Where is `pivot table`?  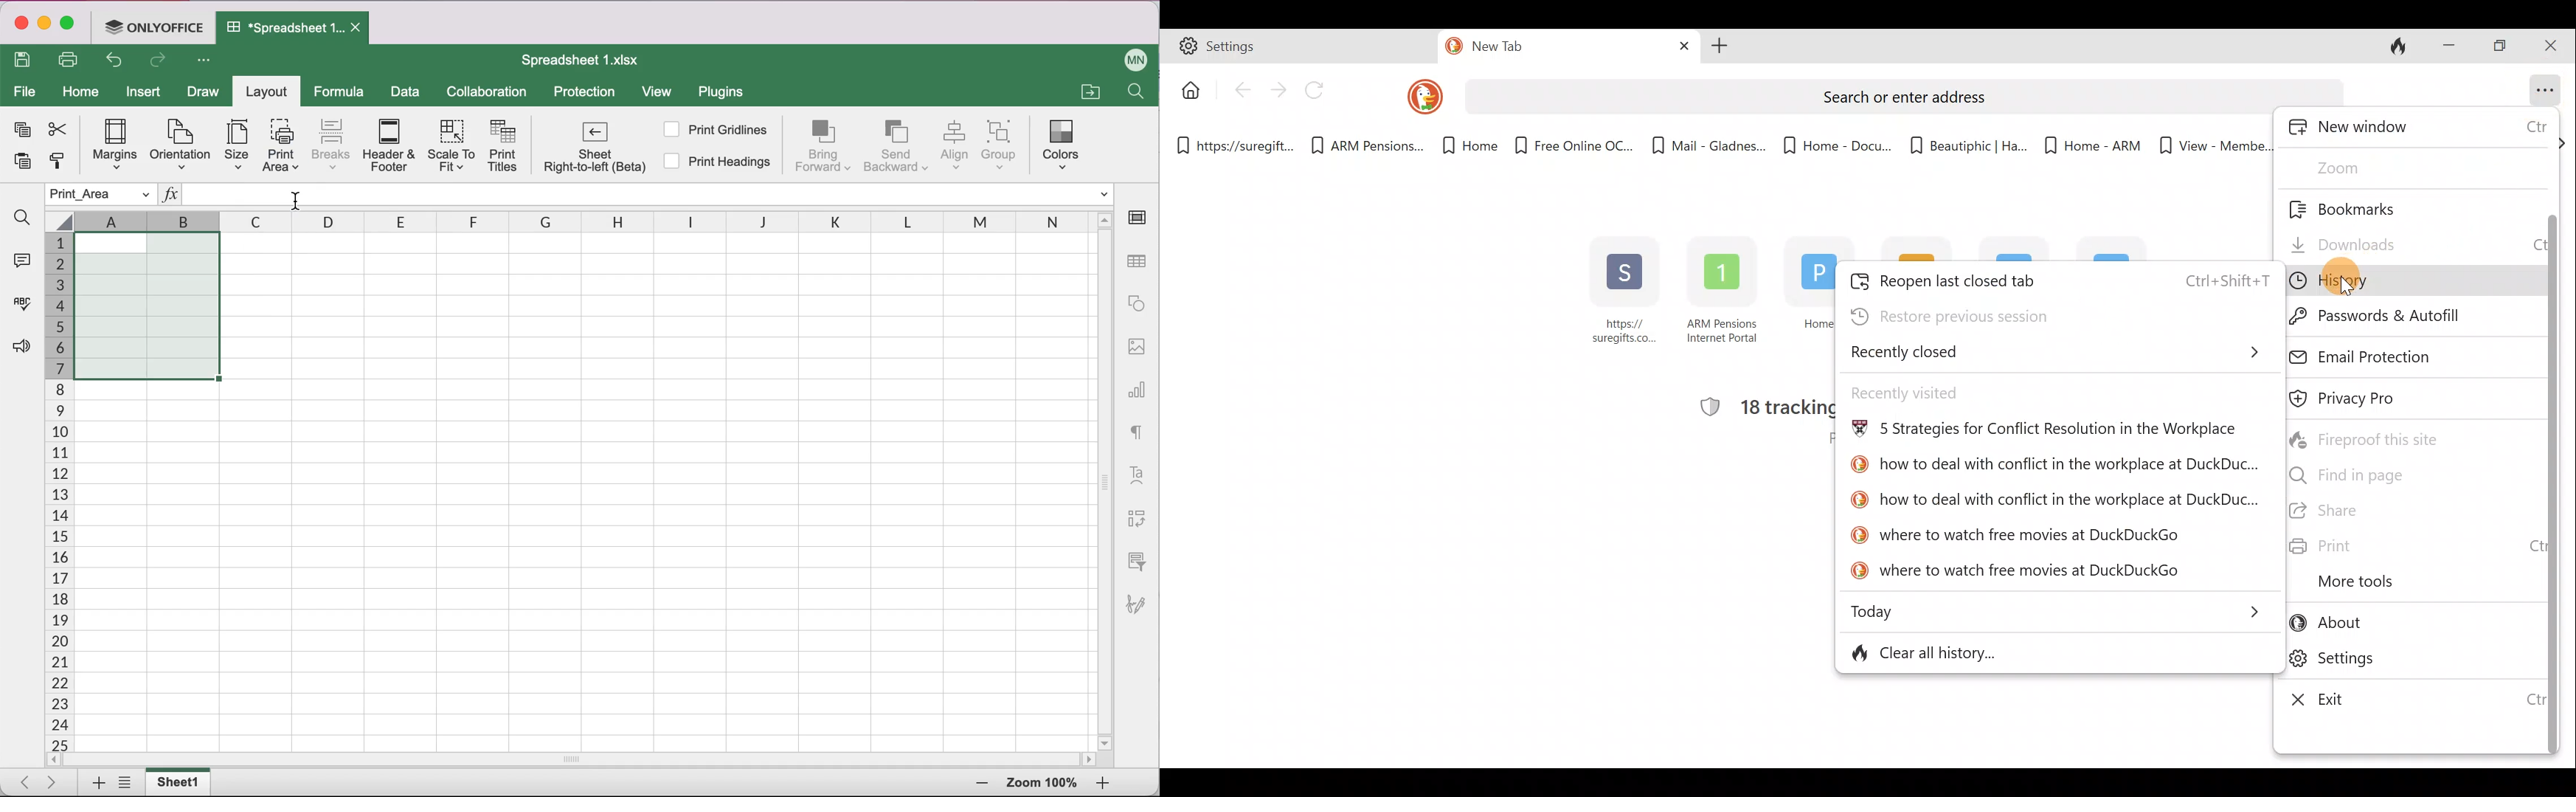
pivot table is located at coordinates (1135, 520).